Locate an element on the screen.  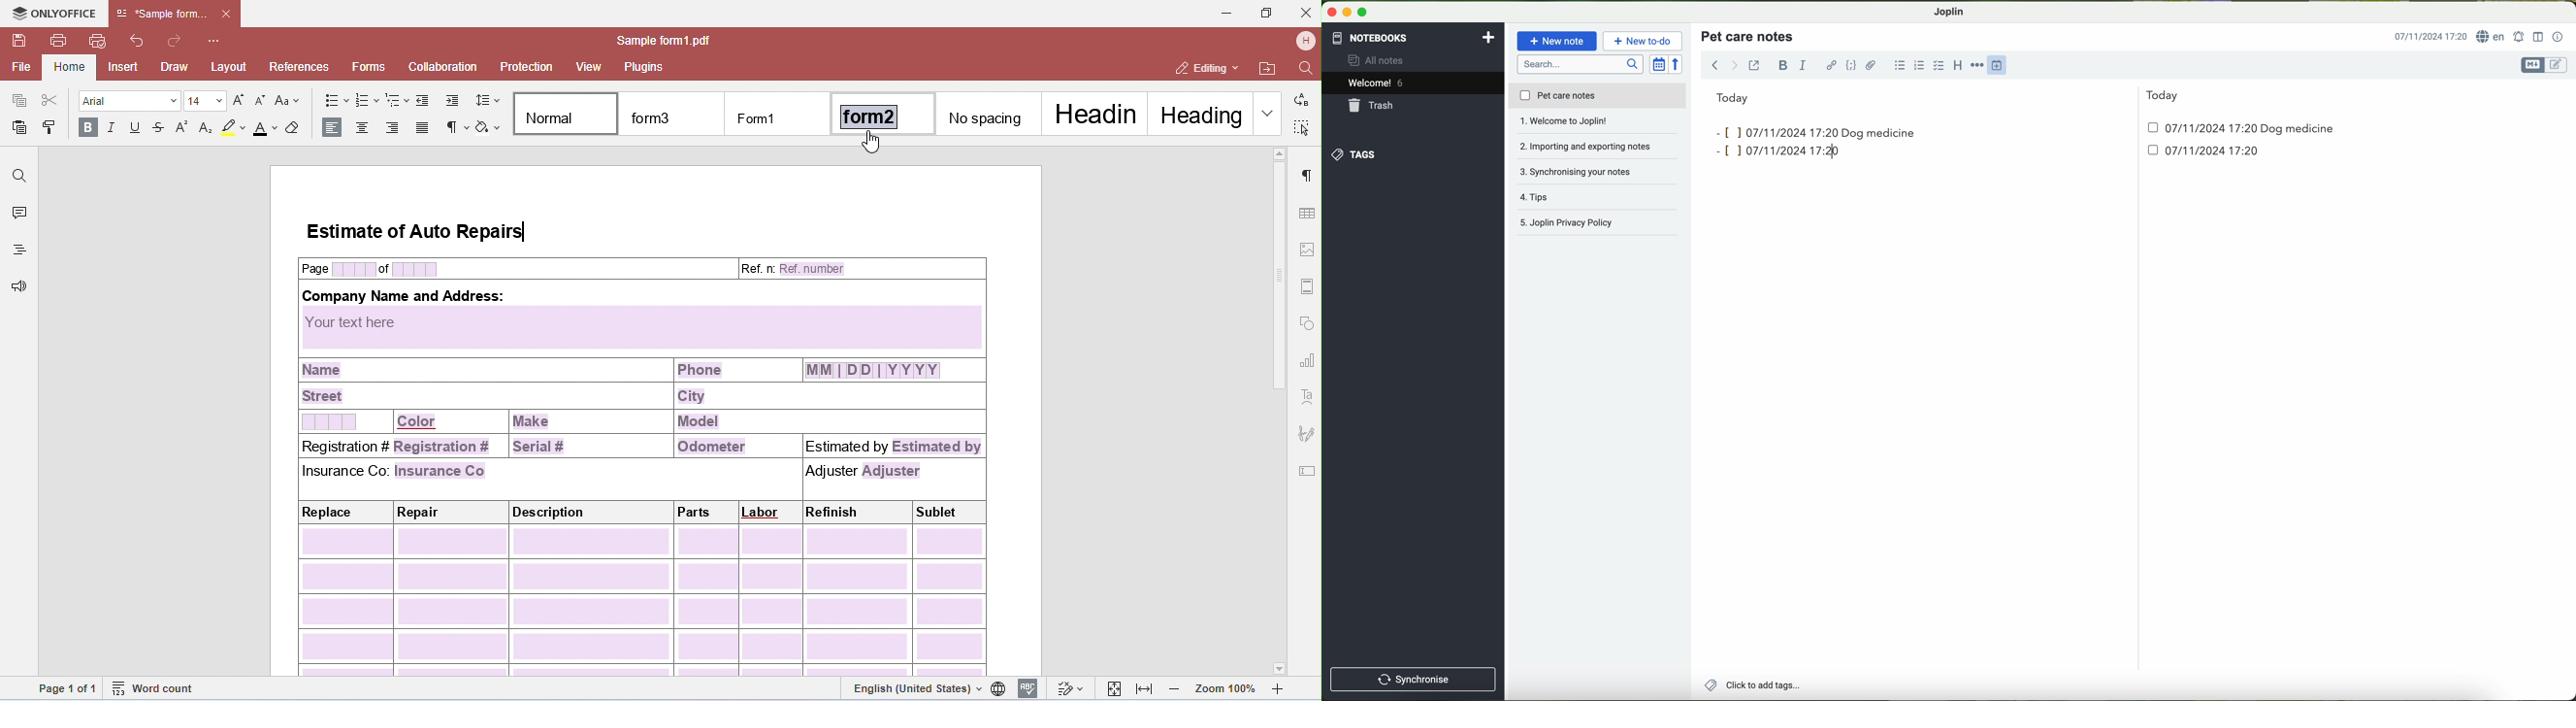
numbered list is located at coordinates (1918, 65).